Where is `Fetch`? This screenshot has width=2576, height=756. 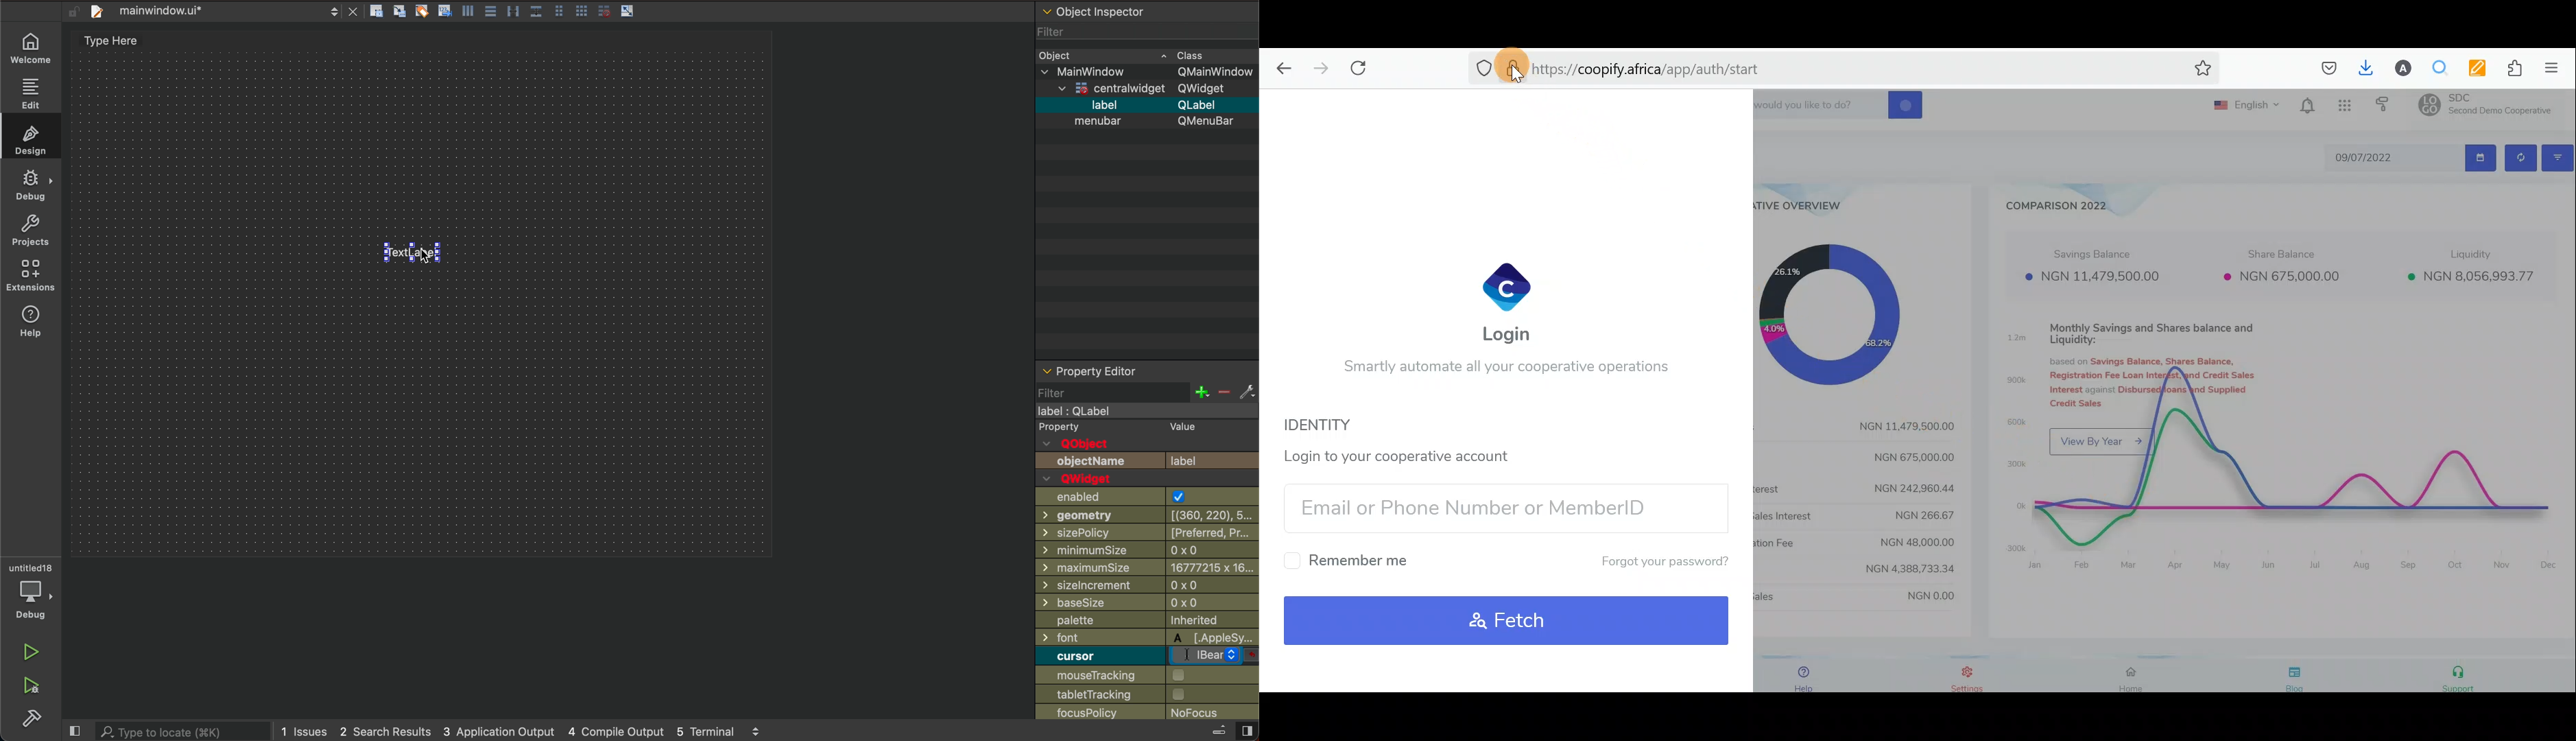
Fetch is located at coordinates (1508, 620).